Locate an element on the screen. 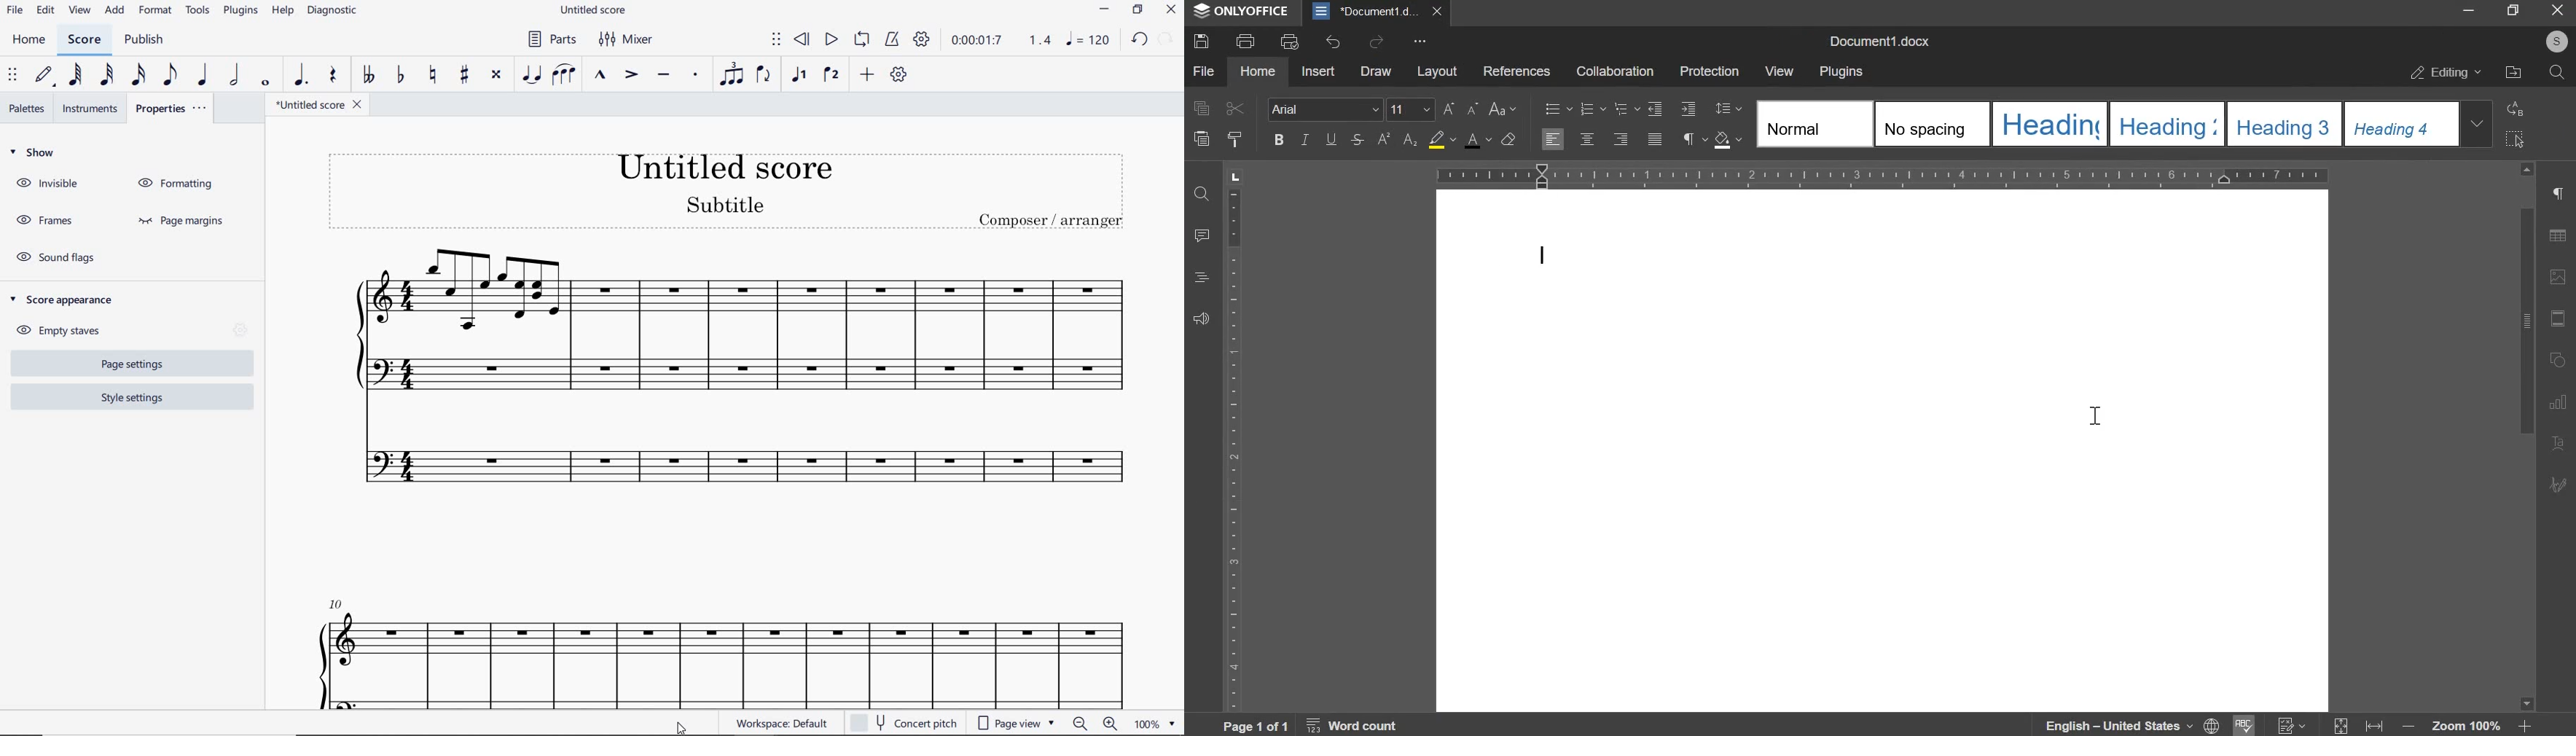  shapes is located at coordinates (2558, 359).